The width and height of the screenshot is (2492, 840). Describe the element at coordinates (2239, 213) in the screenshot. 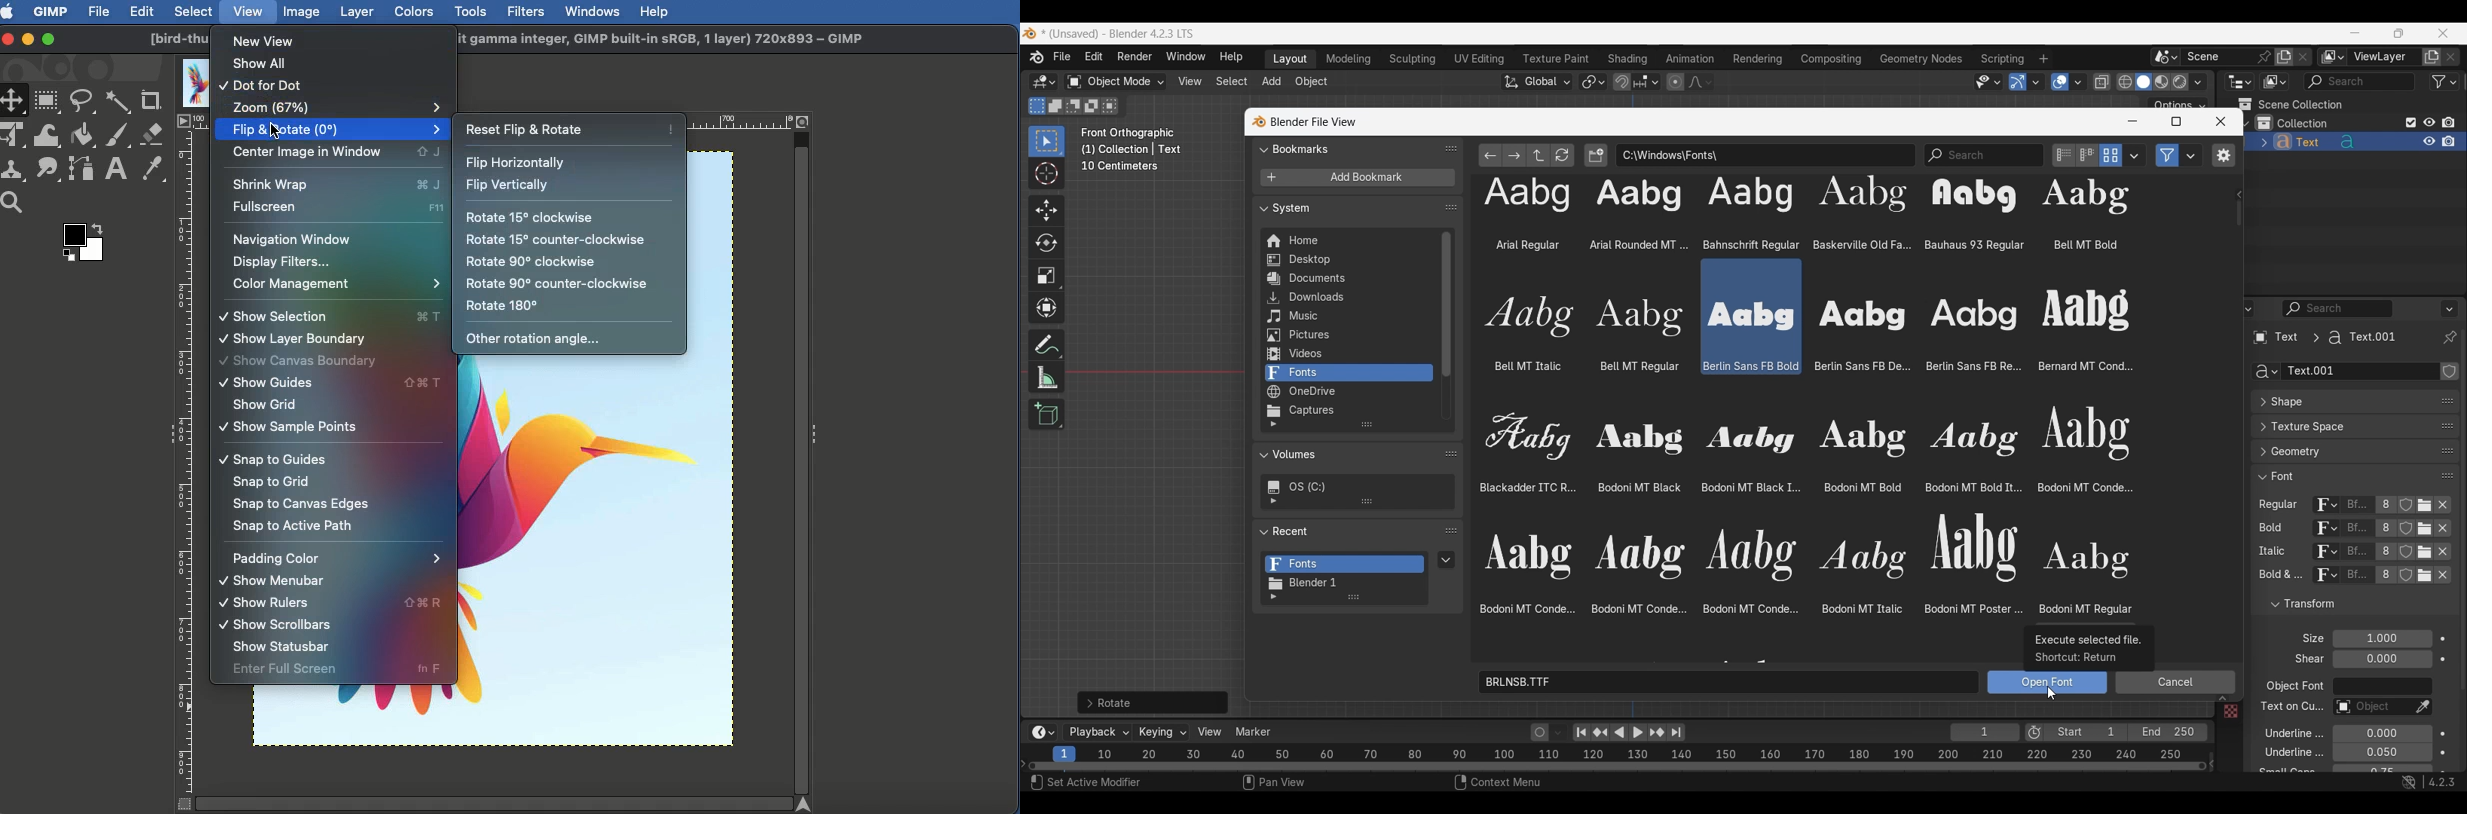

I see `Cursor selecting vertical slide bar` at that location.